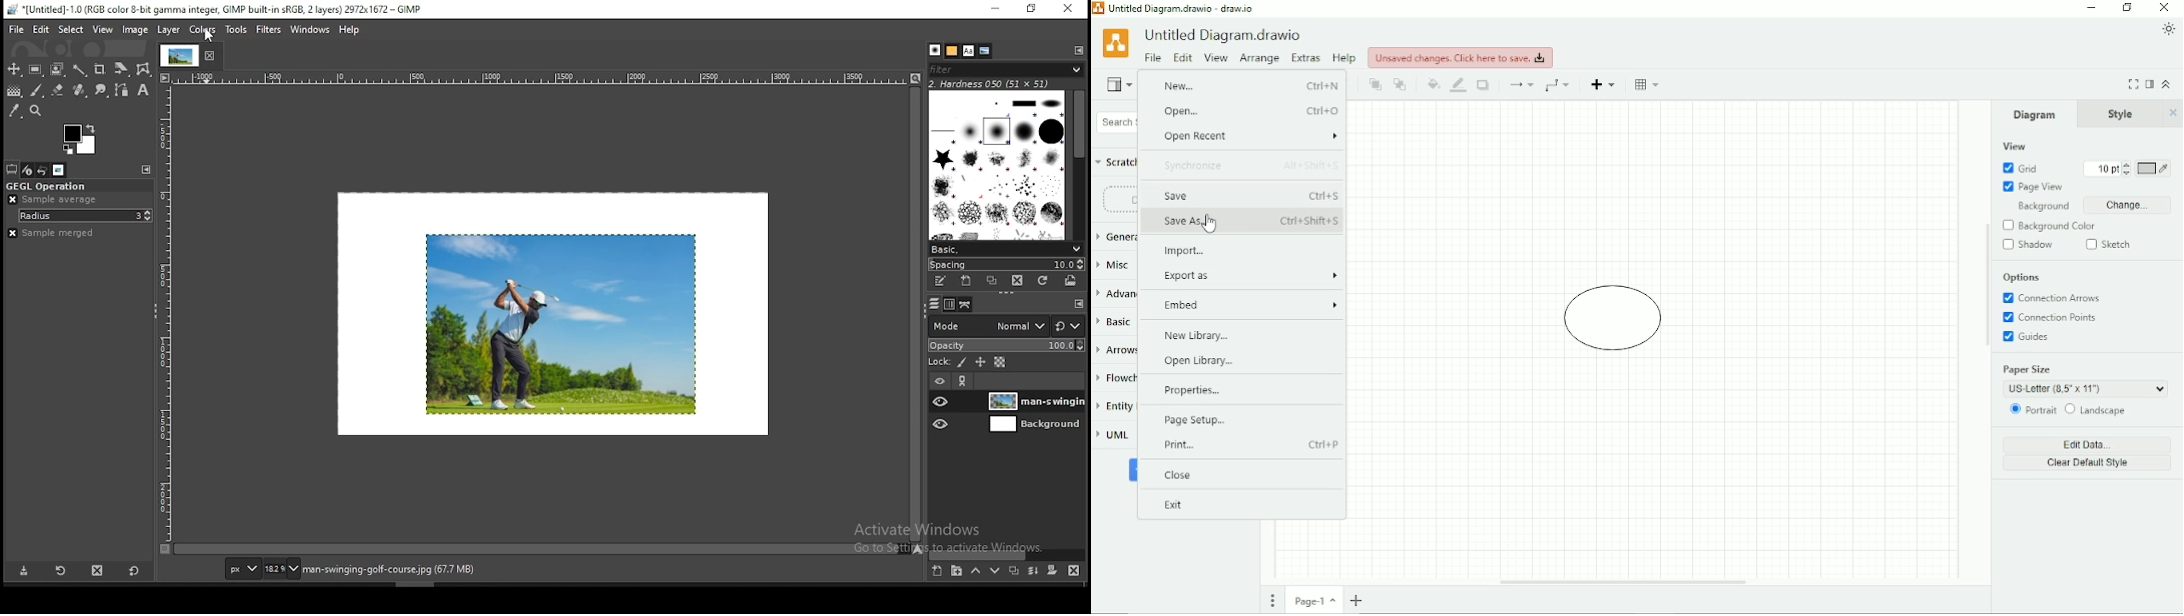 The image size is (2184, 616). Describe the element at coordinates (1253, 196) in the screenshot. I see `Save` at that location.